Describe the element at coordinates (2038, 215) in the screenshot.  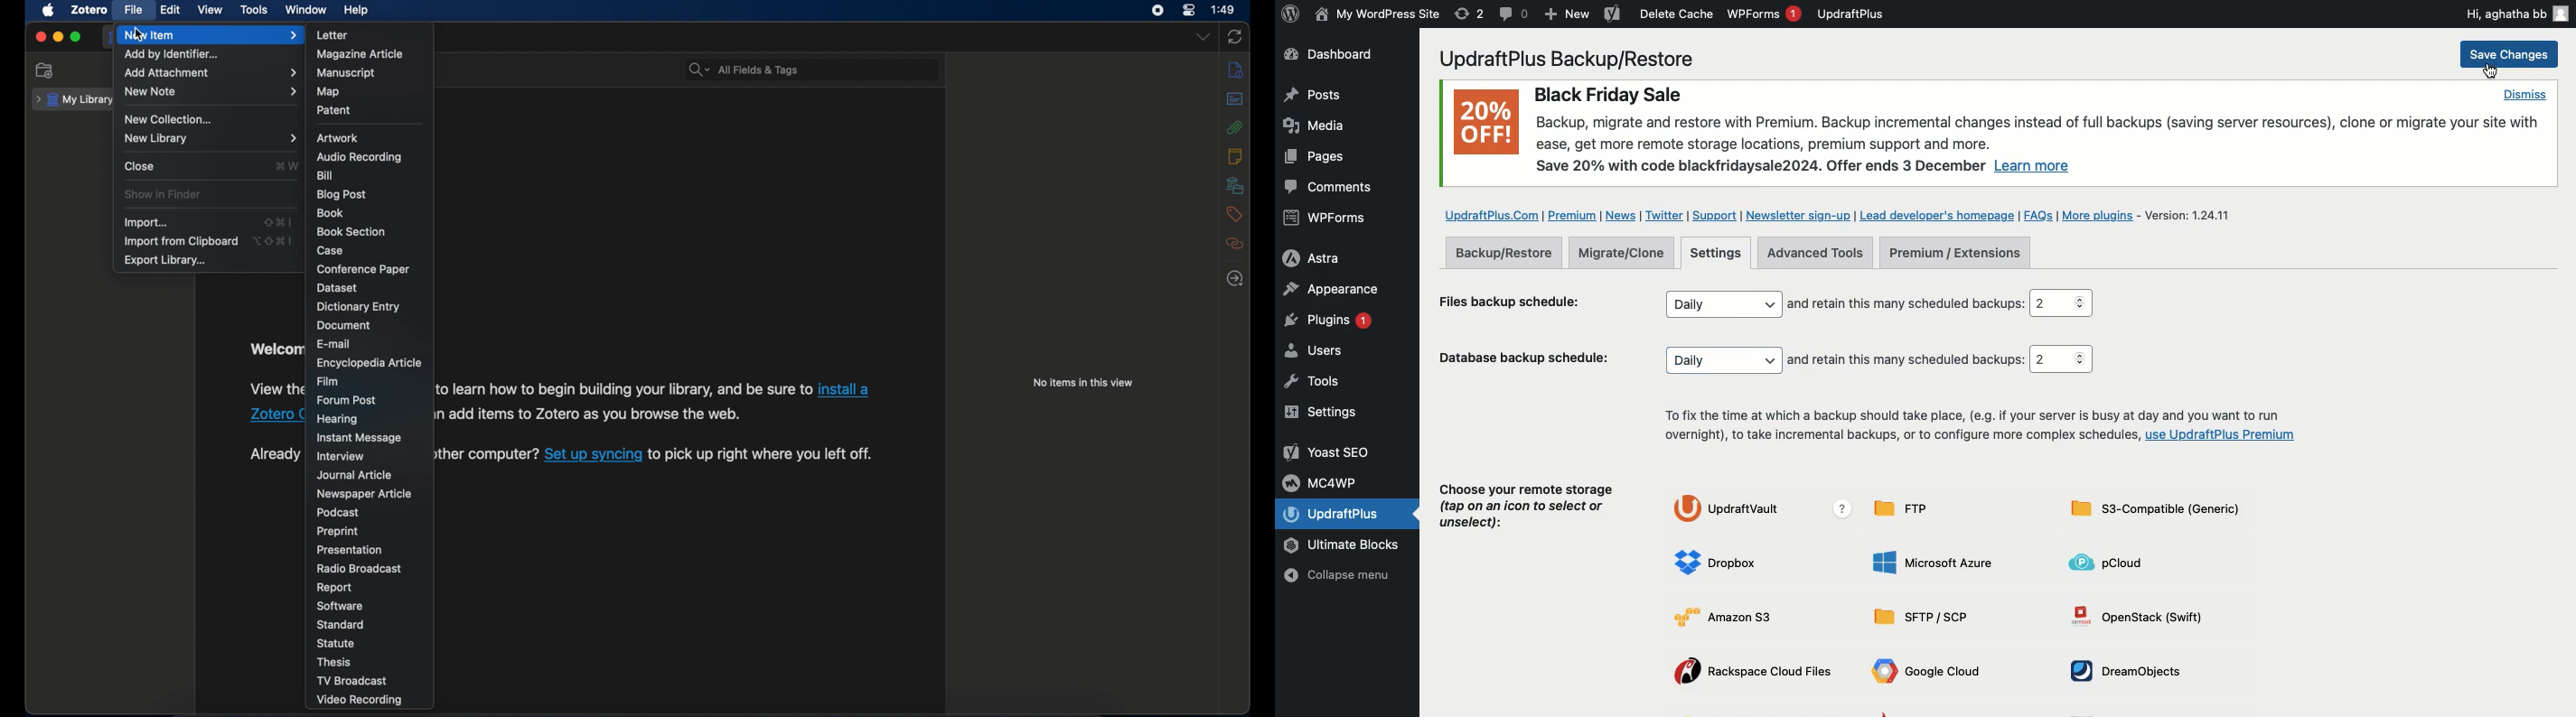
I see `FAQs` at that location.